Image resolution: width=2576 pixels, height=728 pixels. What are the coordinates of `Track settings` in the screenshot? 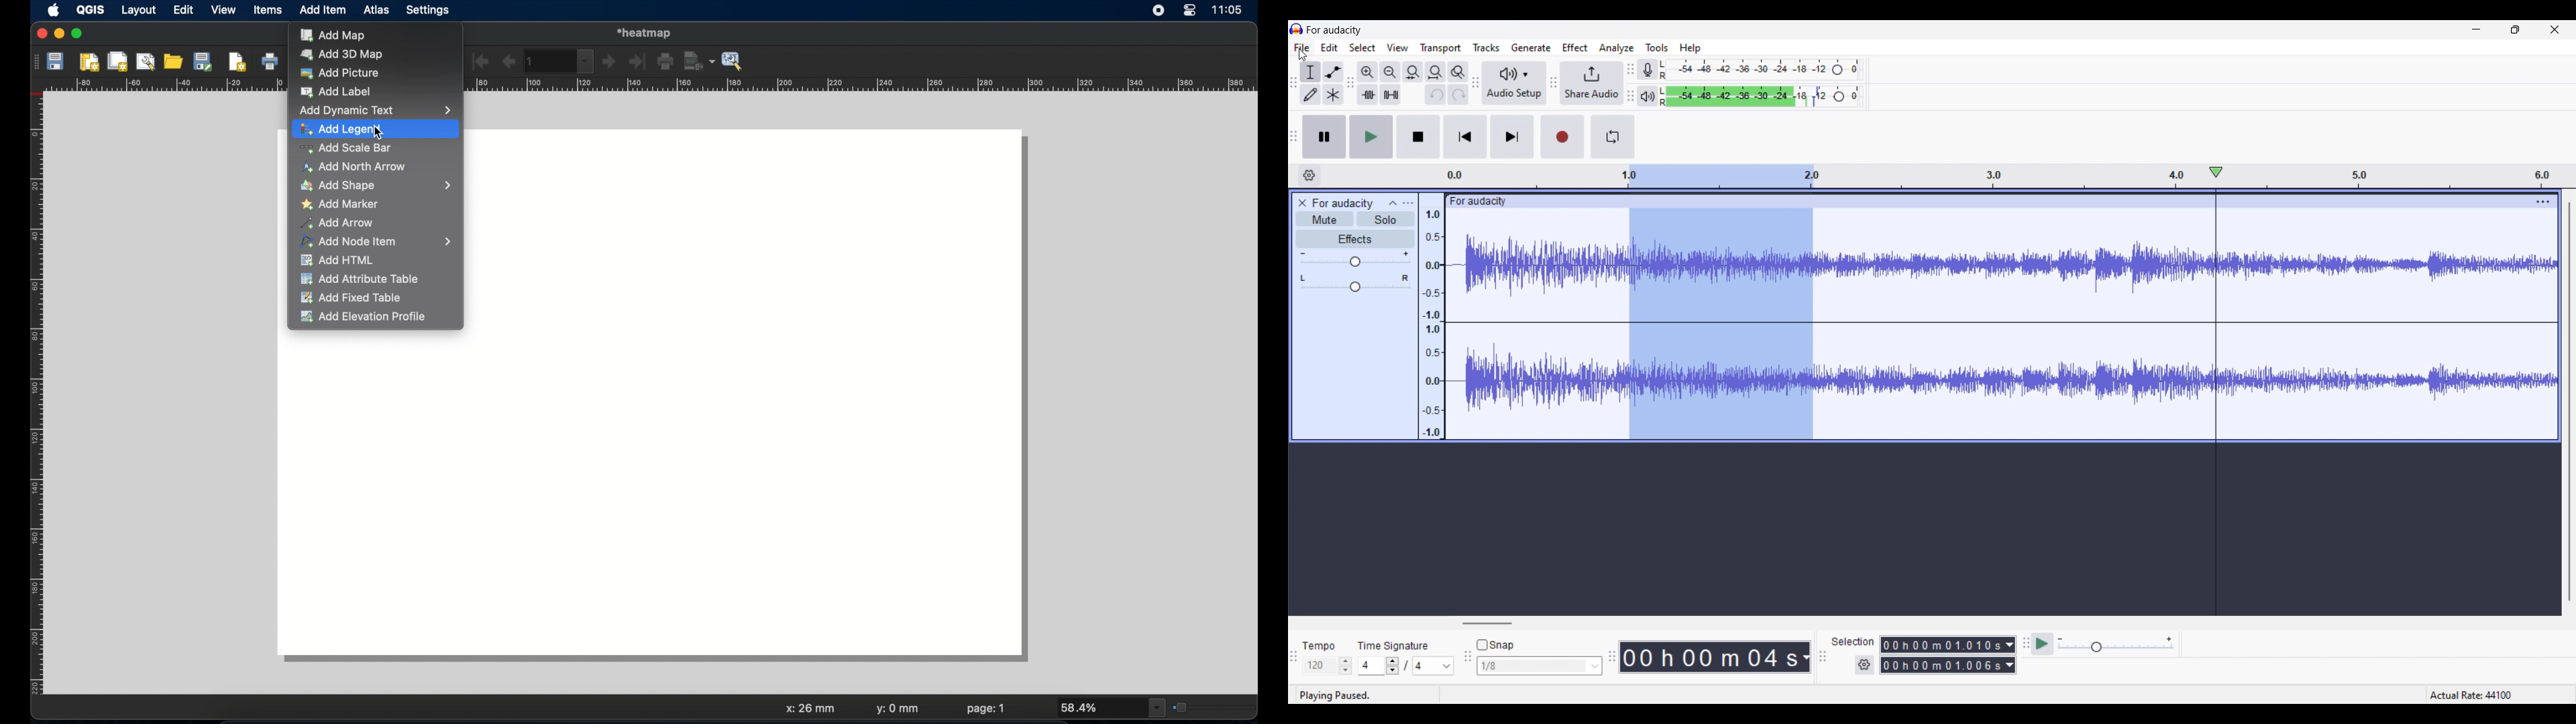 It's located at (2543, 202).